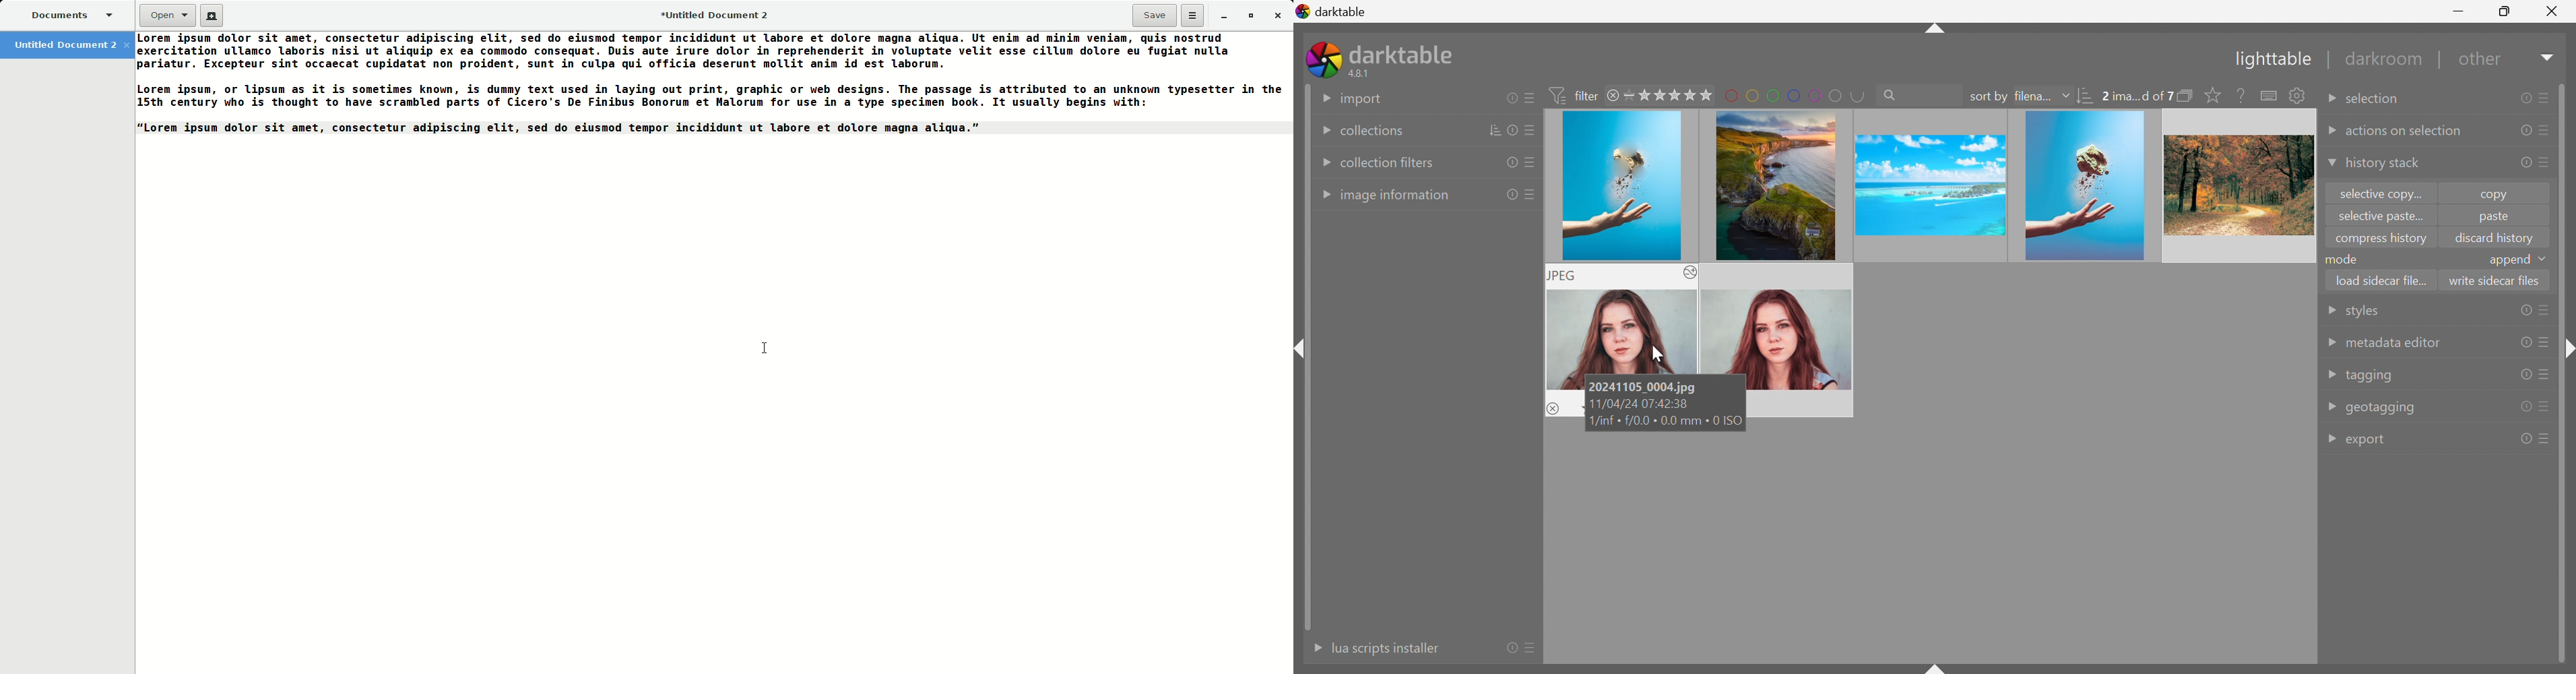 This screenshot has height=700, width=2576. Describe the element at coordinates (2548, 161) in the screenshot. I see `presets` at that location.